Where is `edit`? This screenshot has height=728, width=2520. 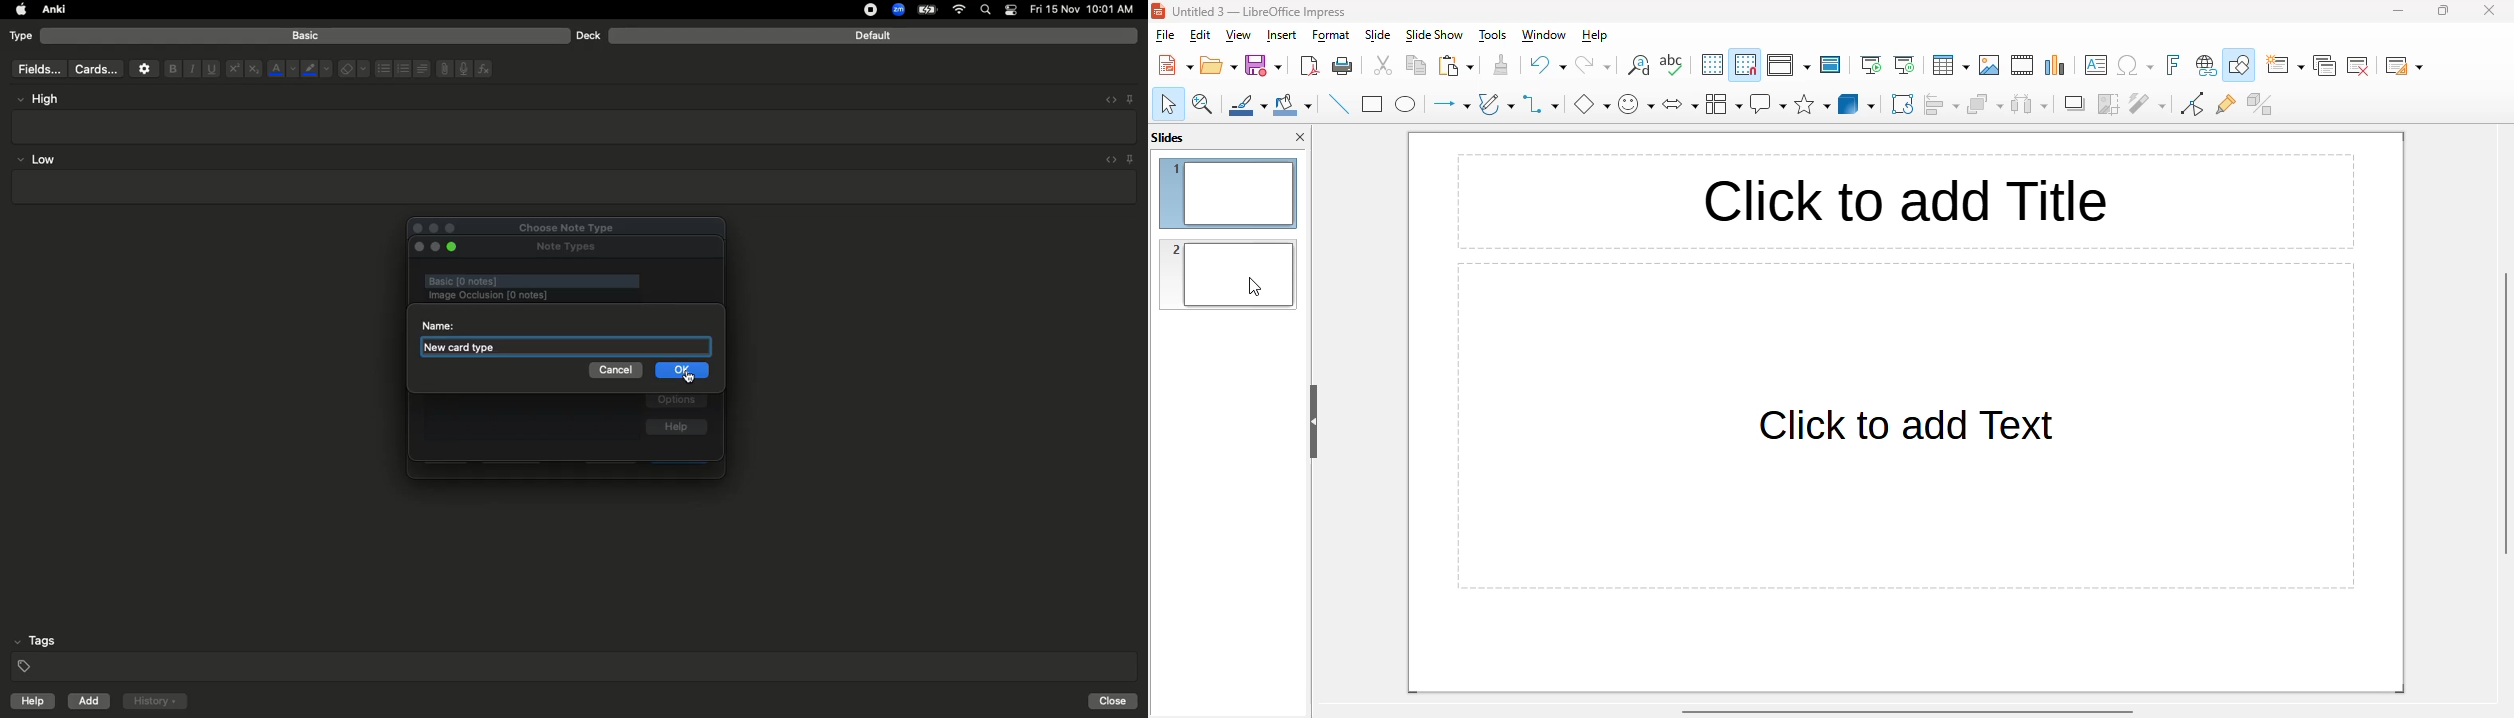
edit is located at coordinates (1199, 35).